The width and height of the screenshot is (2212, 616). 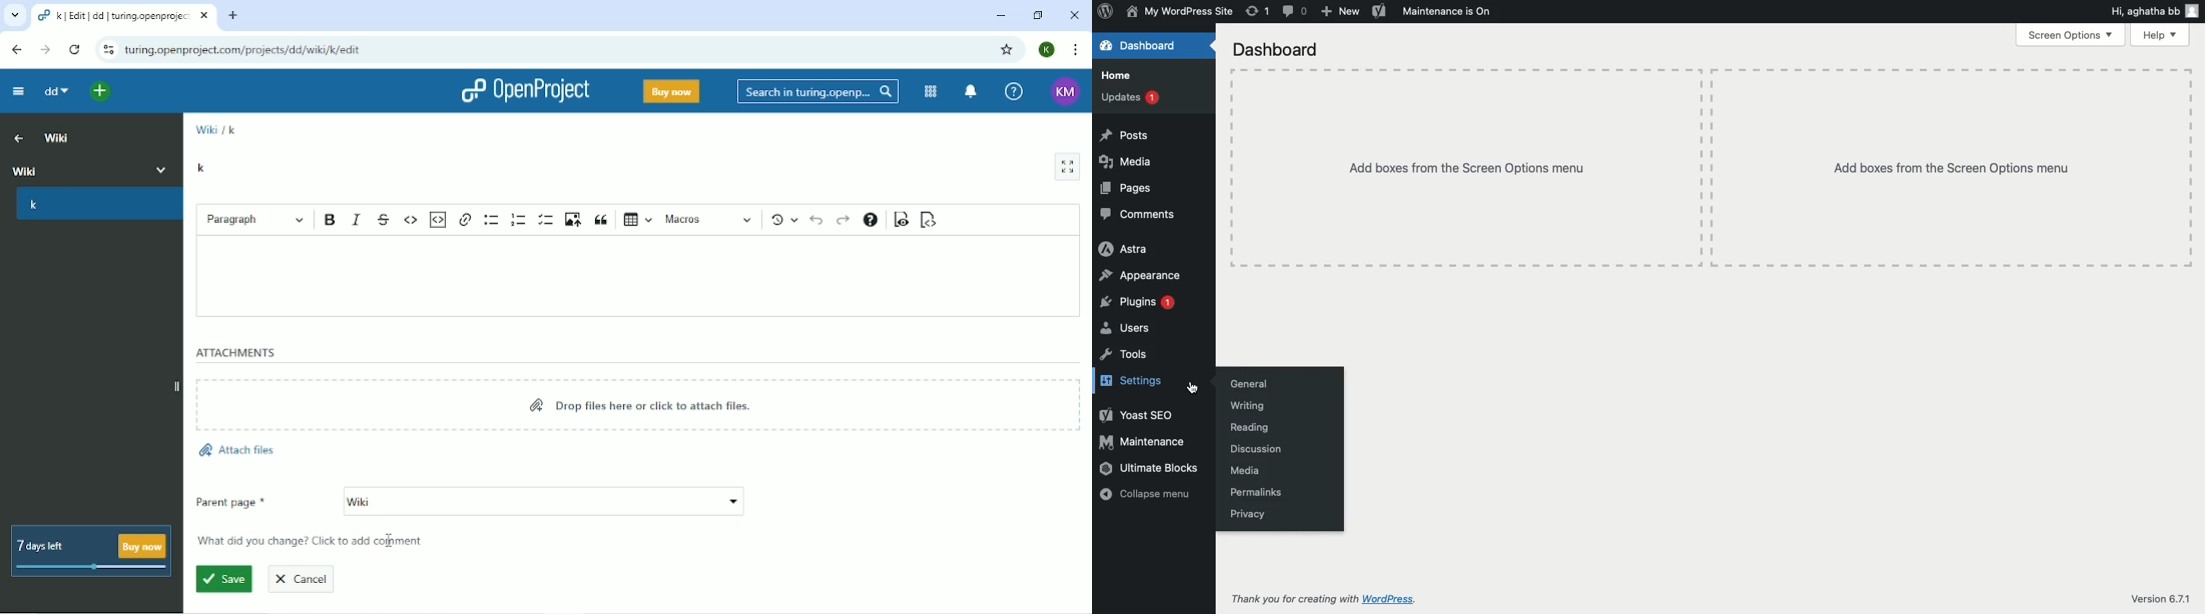 What do you see at coordinates (236, 353) in the screenshot?
I see `Attachments` at bounding box center [236, 353].